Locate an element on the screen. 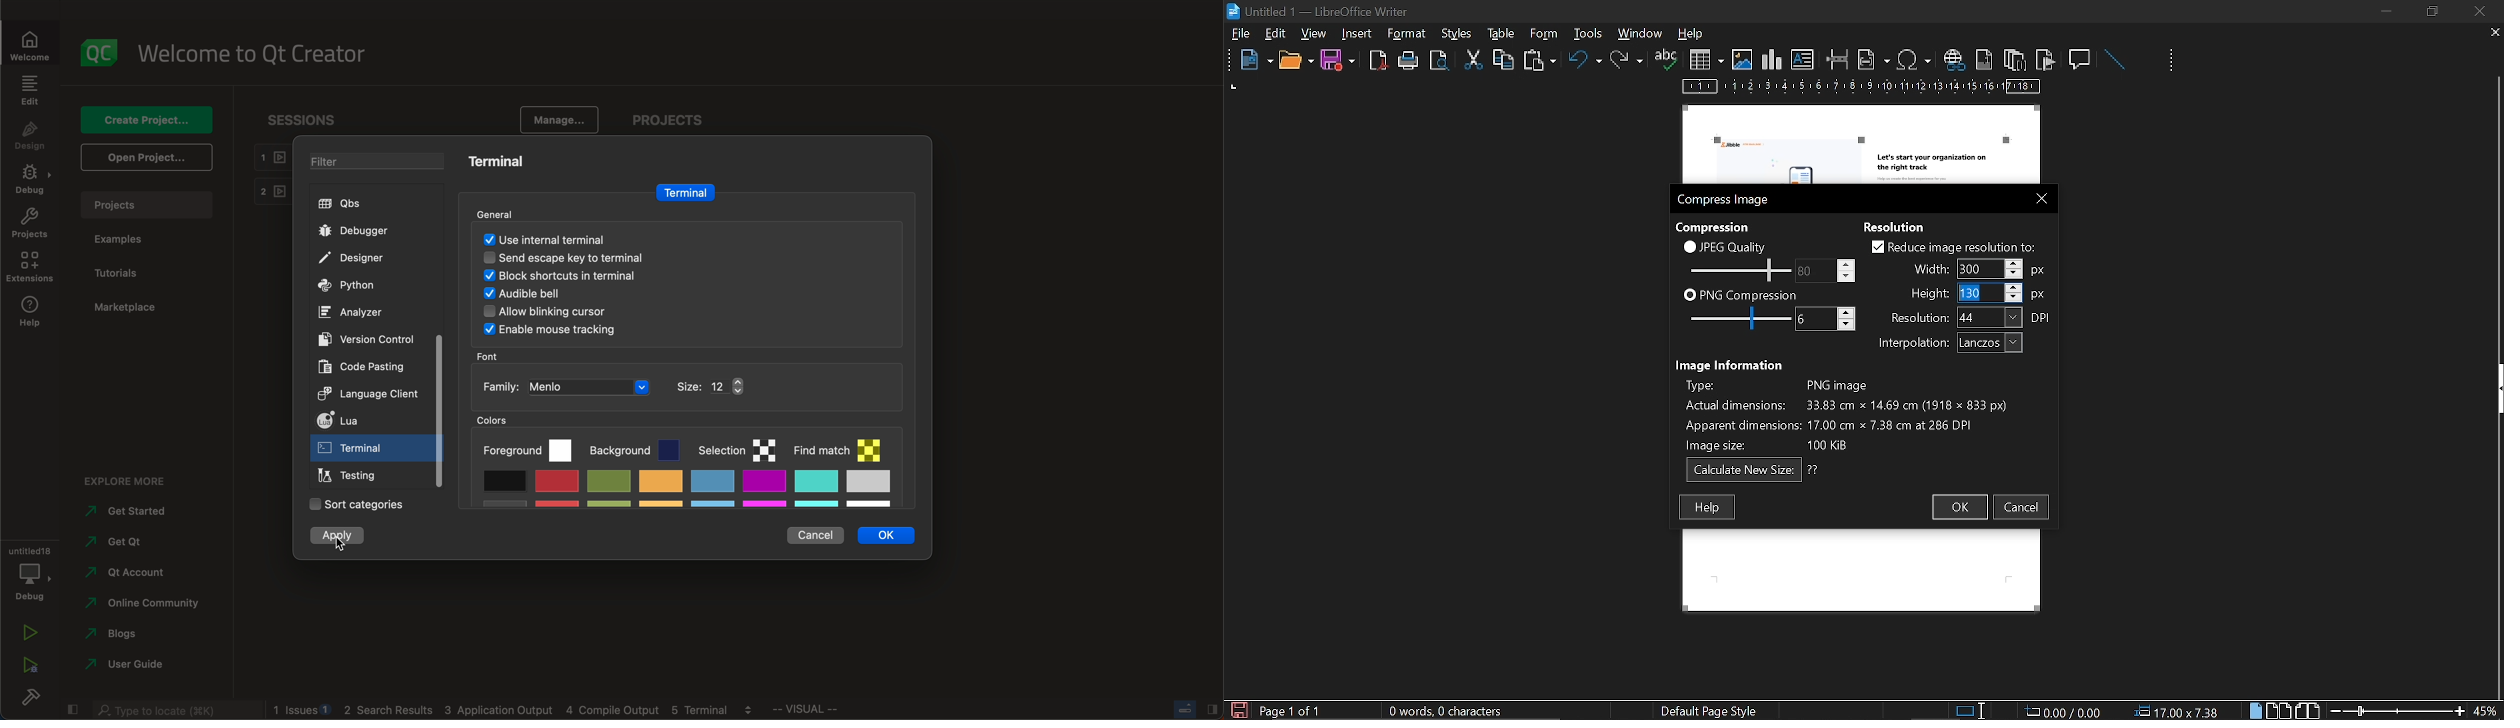 The height and width of the screenshot is (728, 2520). get qt is located at coordinates (140, 541).